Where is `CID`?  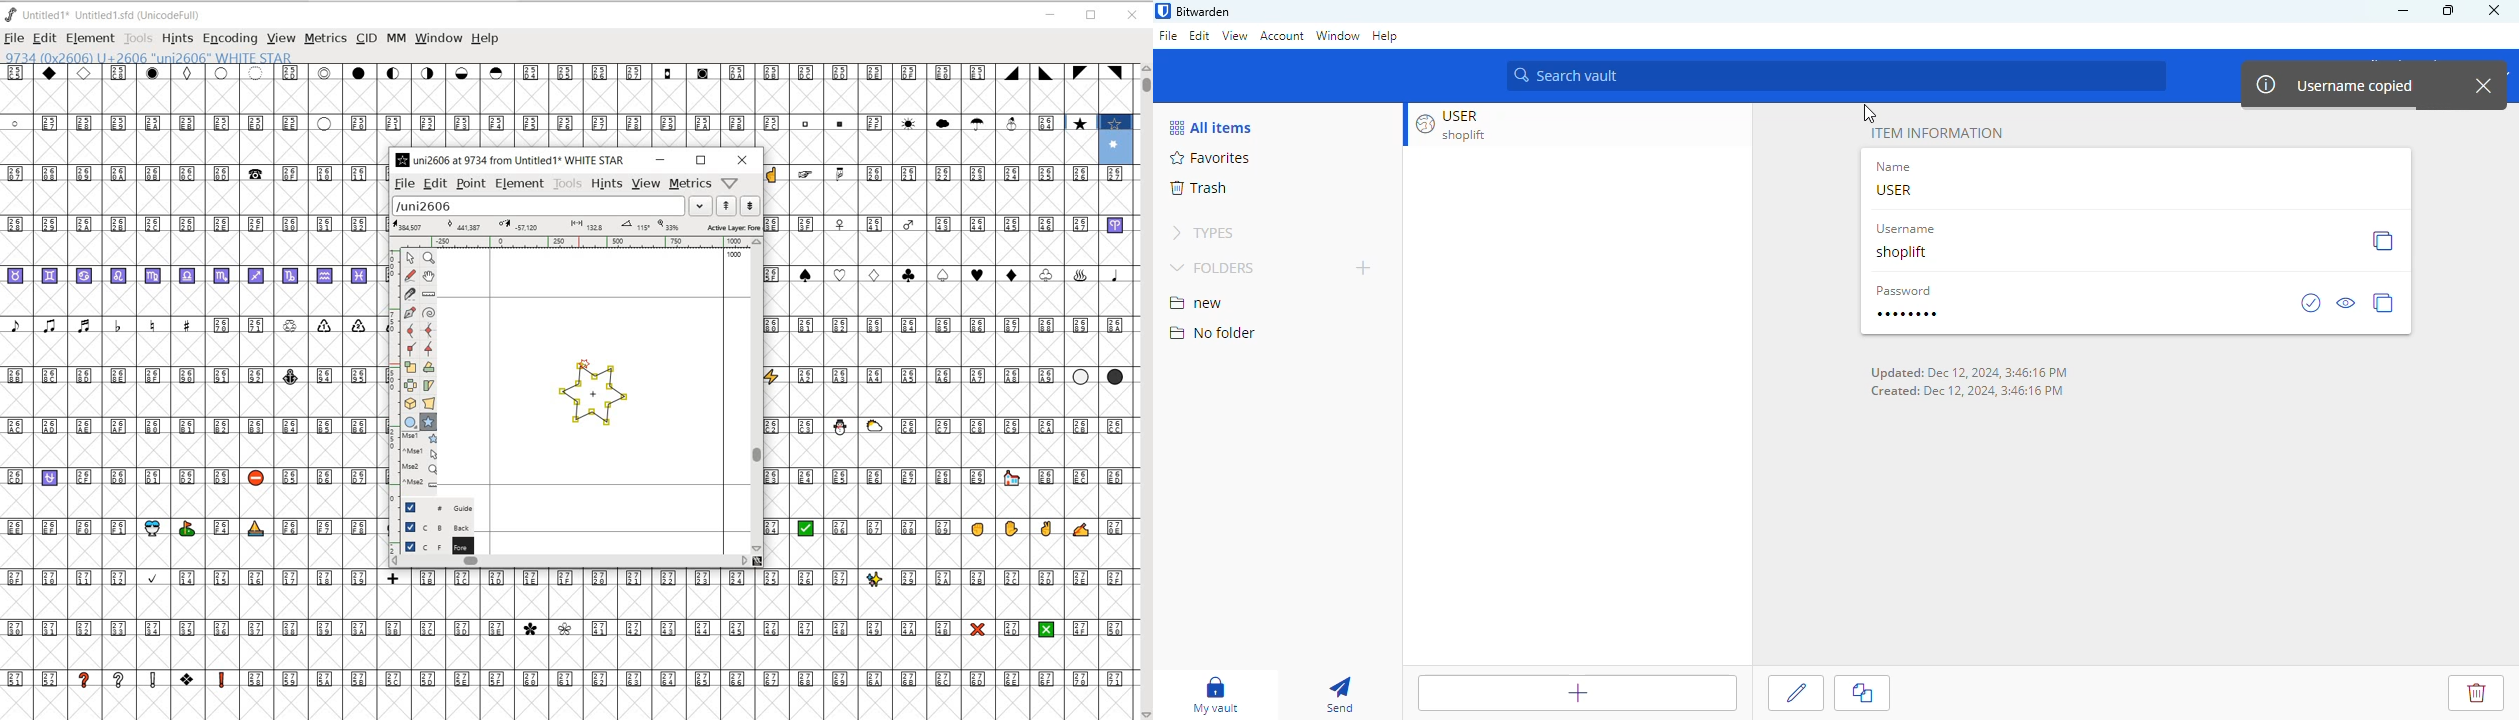
CID is located at coordinates (366, 39).